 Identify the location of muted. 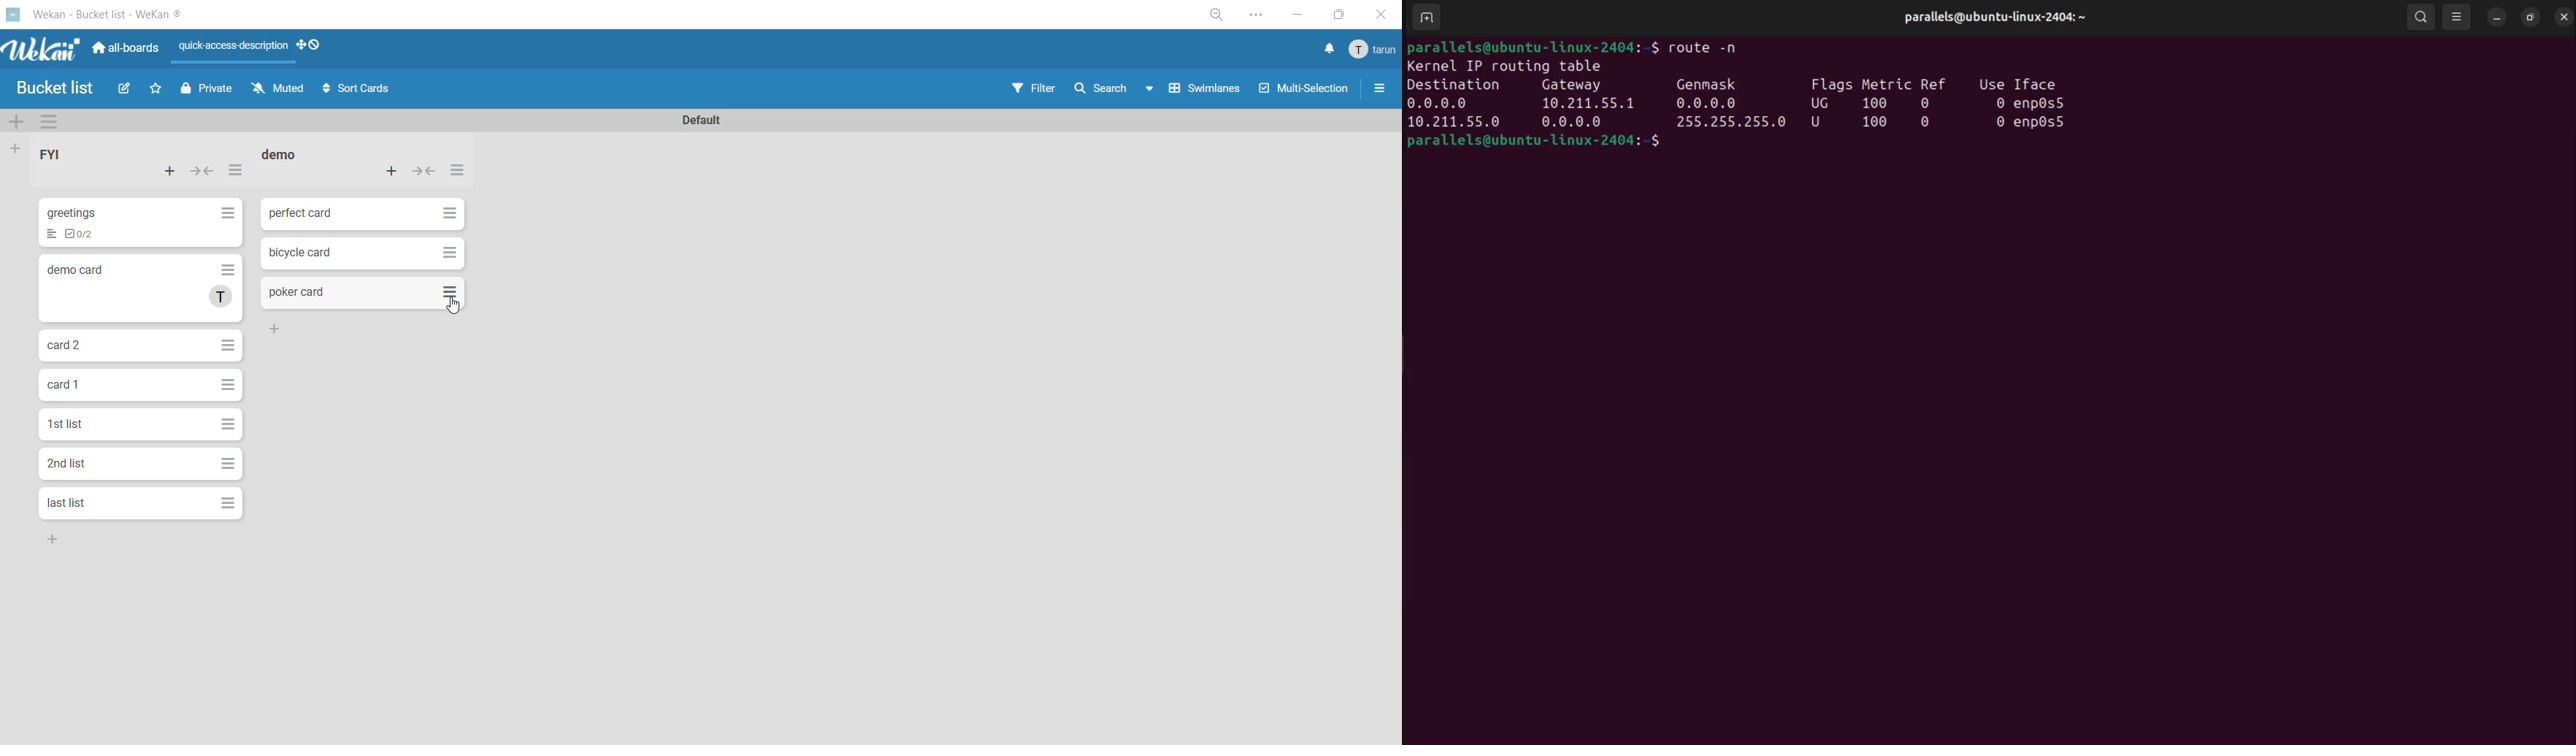
(280, 91).